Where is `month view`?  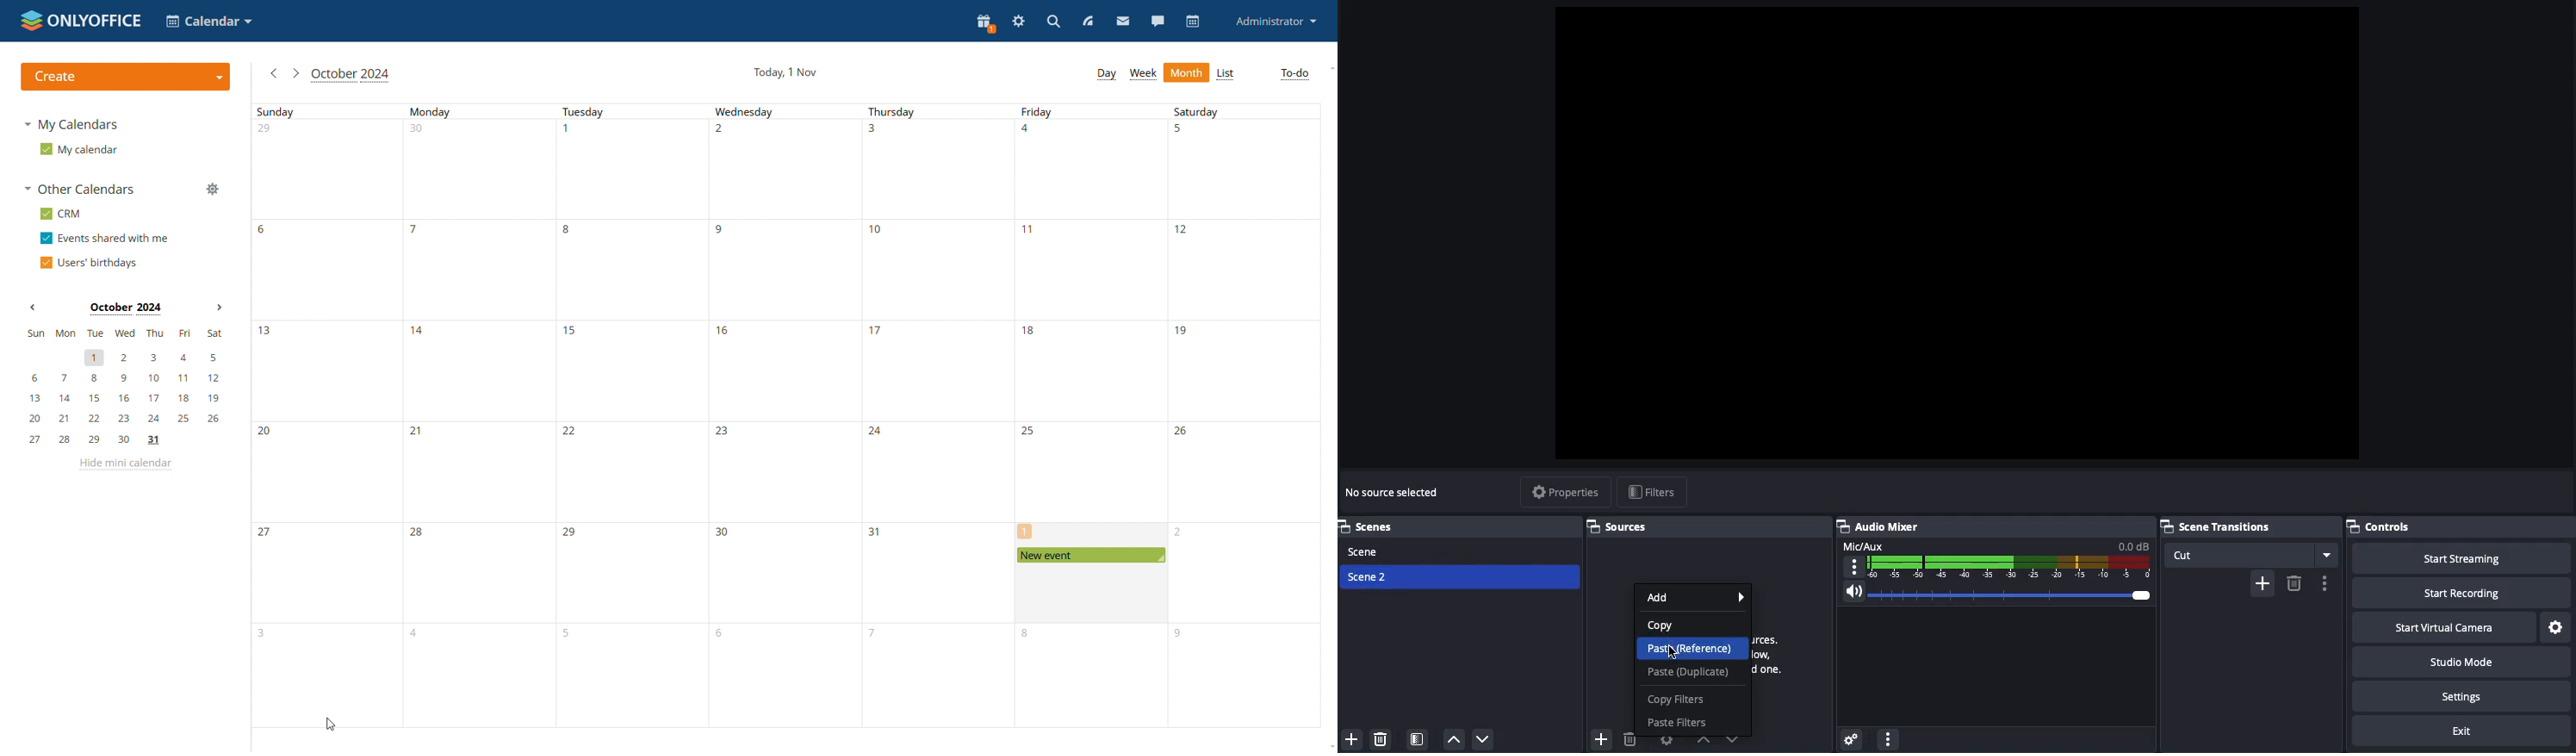
month view is located at coordinates (1188, 72).